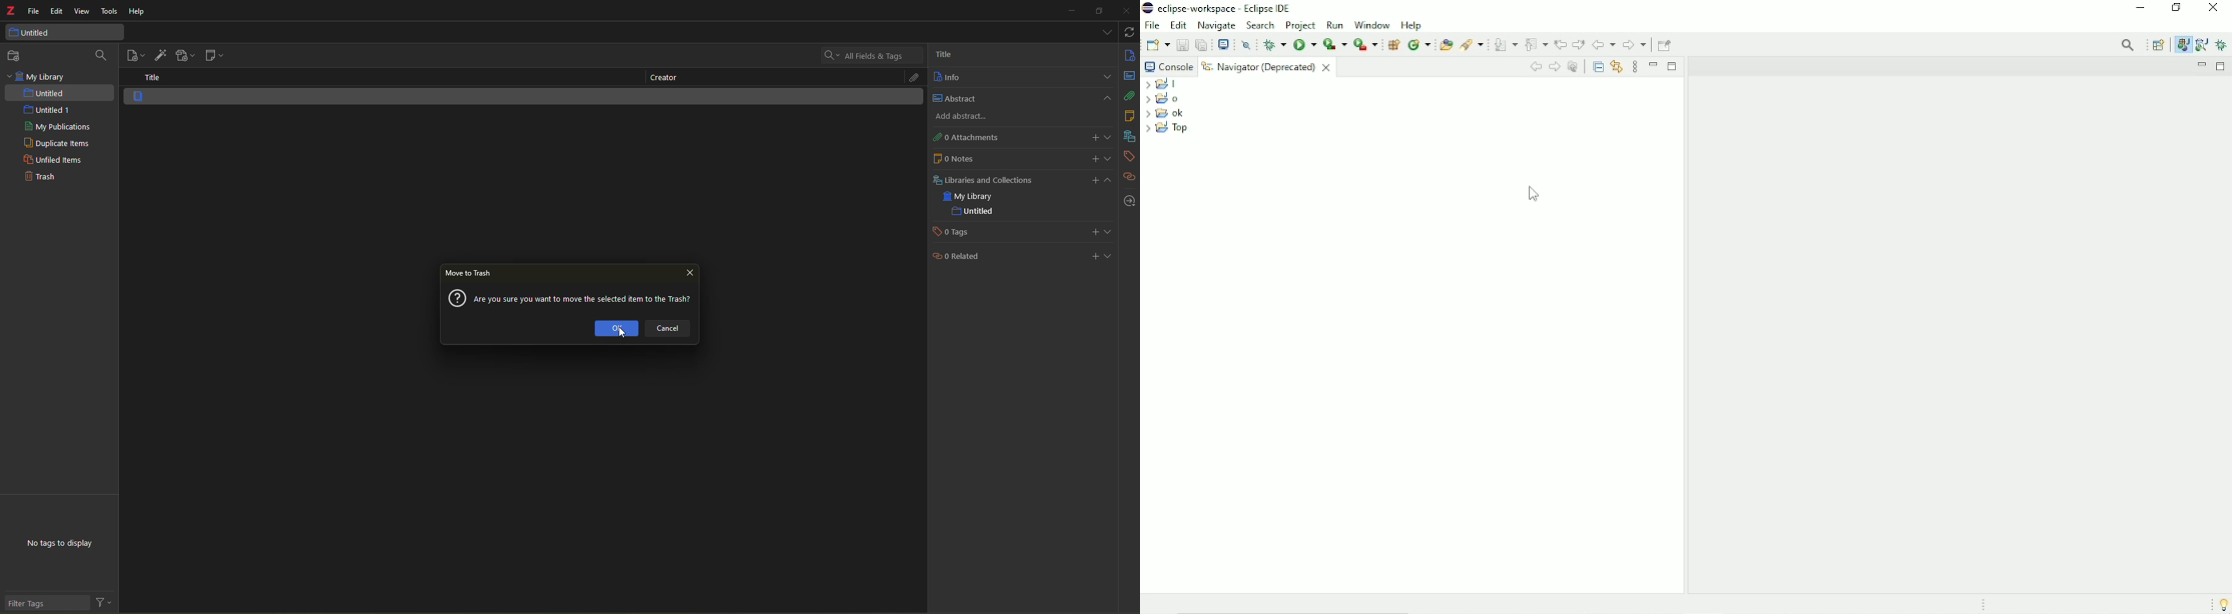  I want to click on close, so click(1125, 11).